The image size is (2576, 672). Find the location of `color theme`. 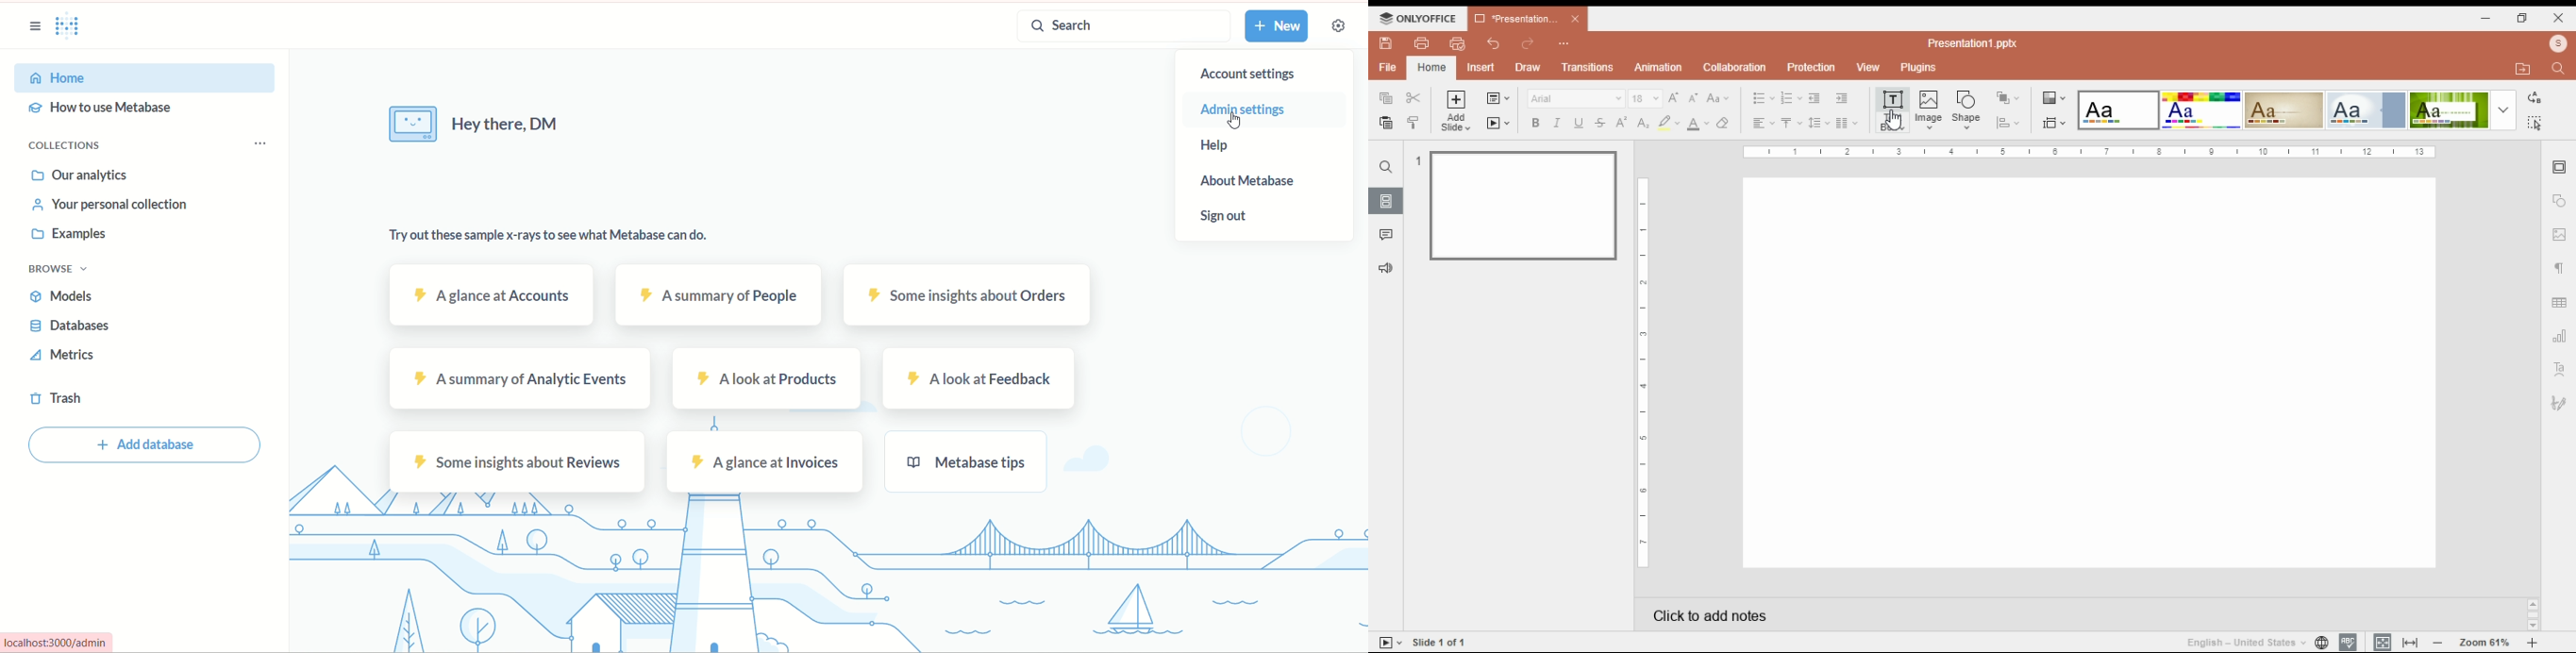

color theme is located at coordinates (2201, 110).